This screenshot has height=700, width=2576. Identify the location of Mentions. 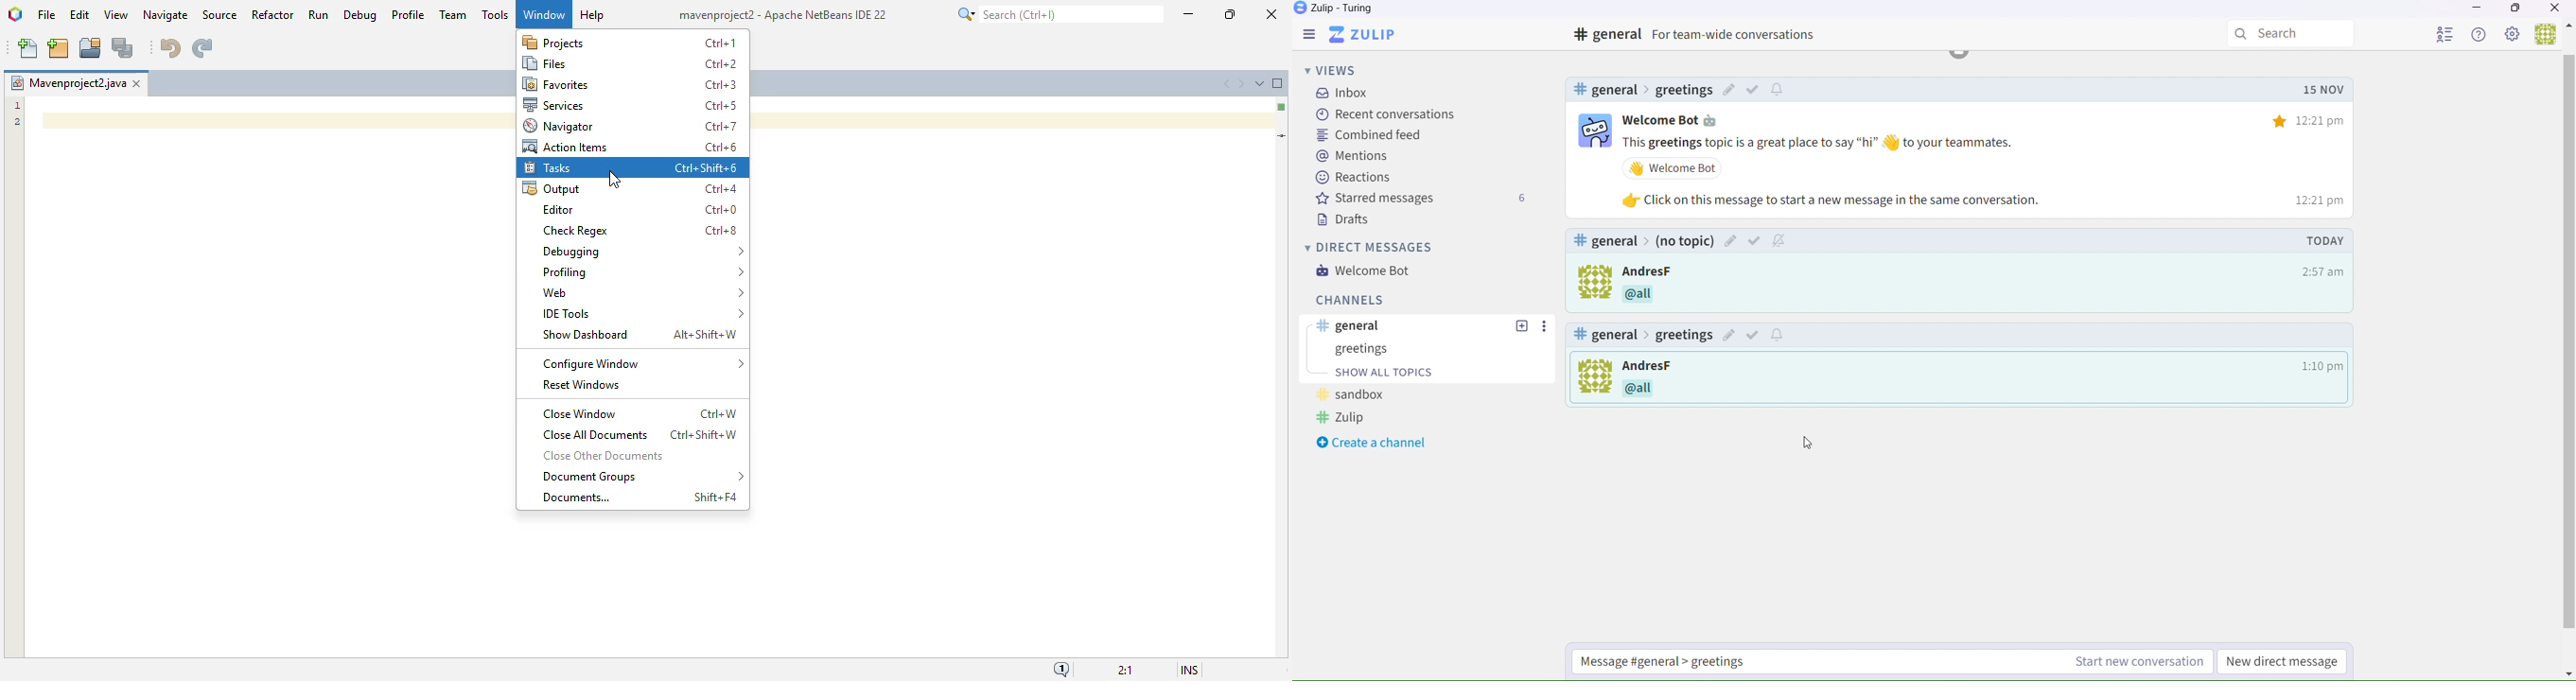
(1353, 157).